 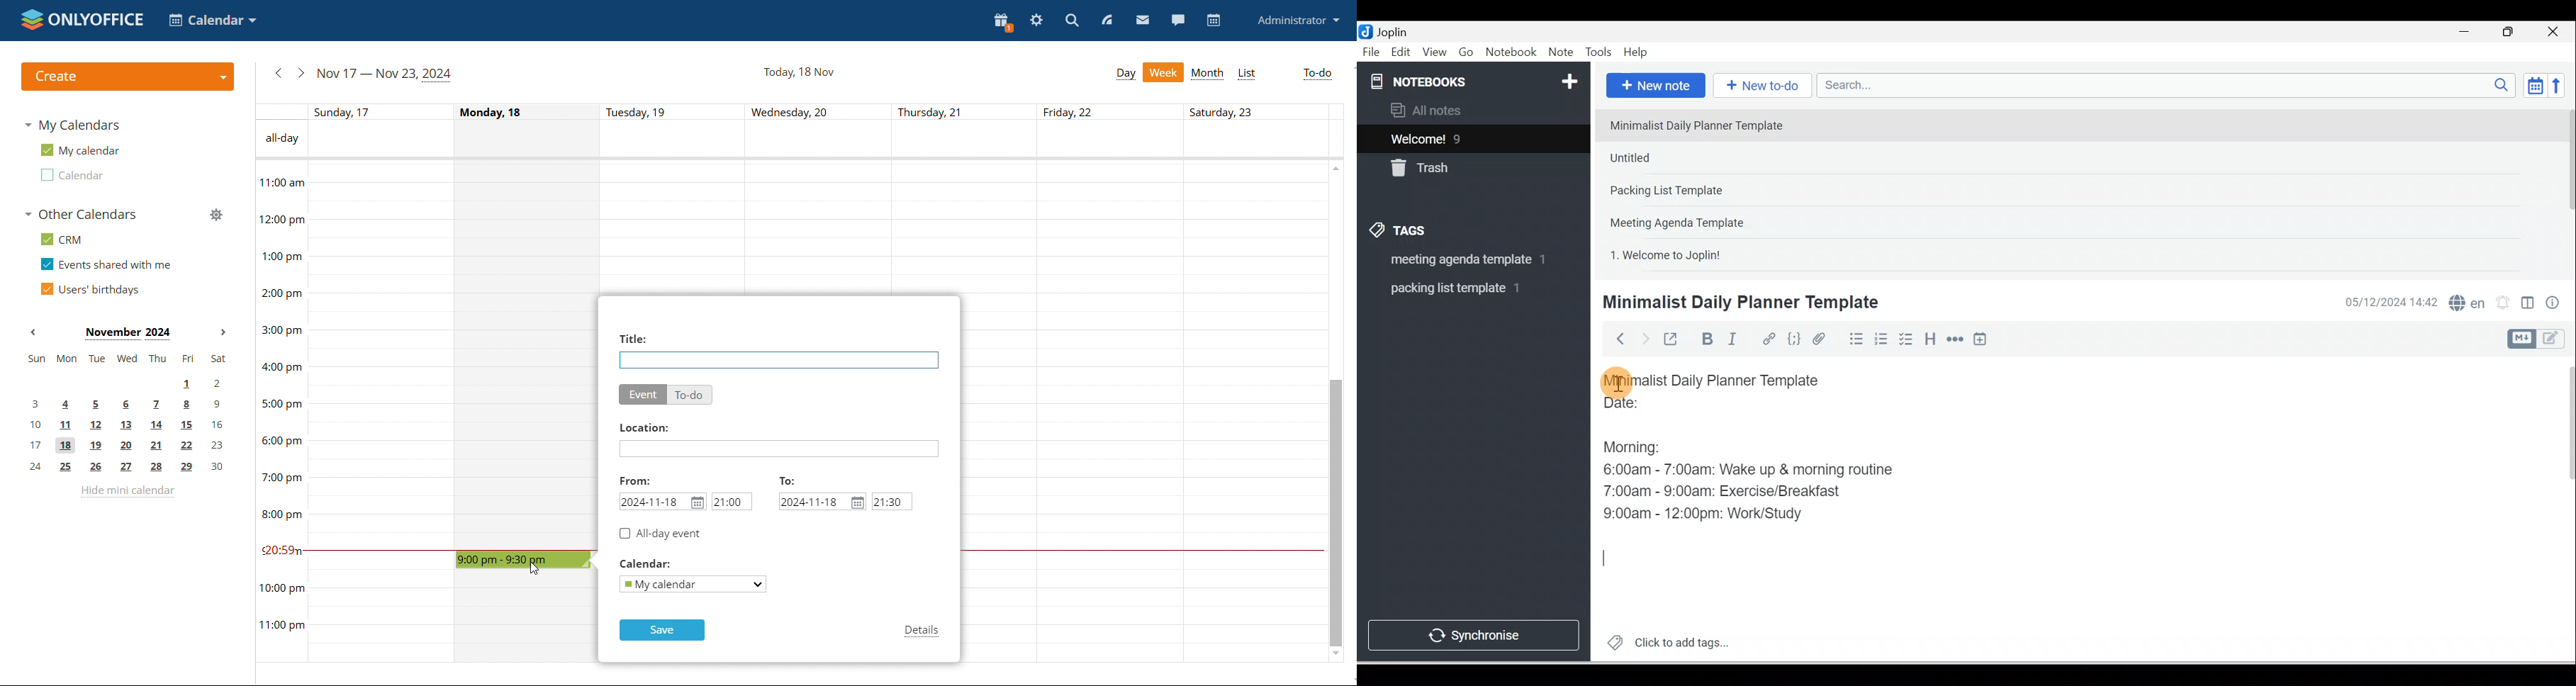 I want to click on New to-do, so click(x=1760, y=86).